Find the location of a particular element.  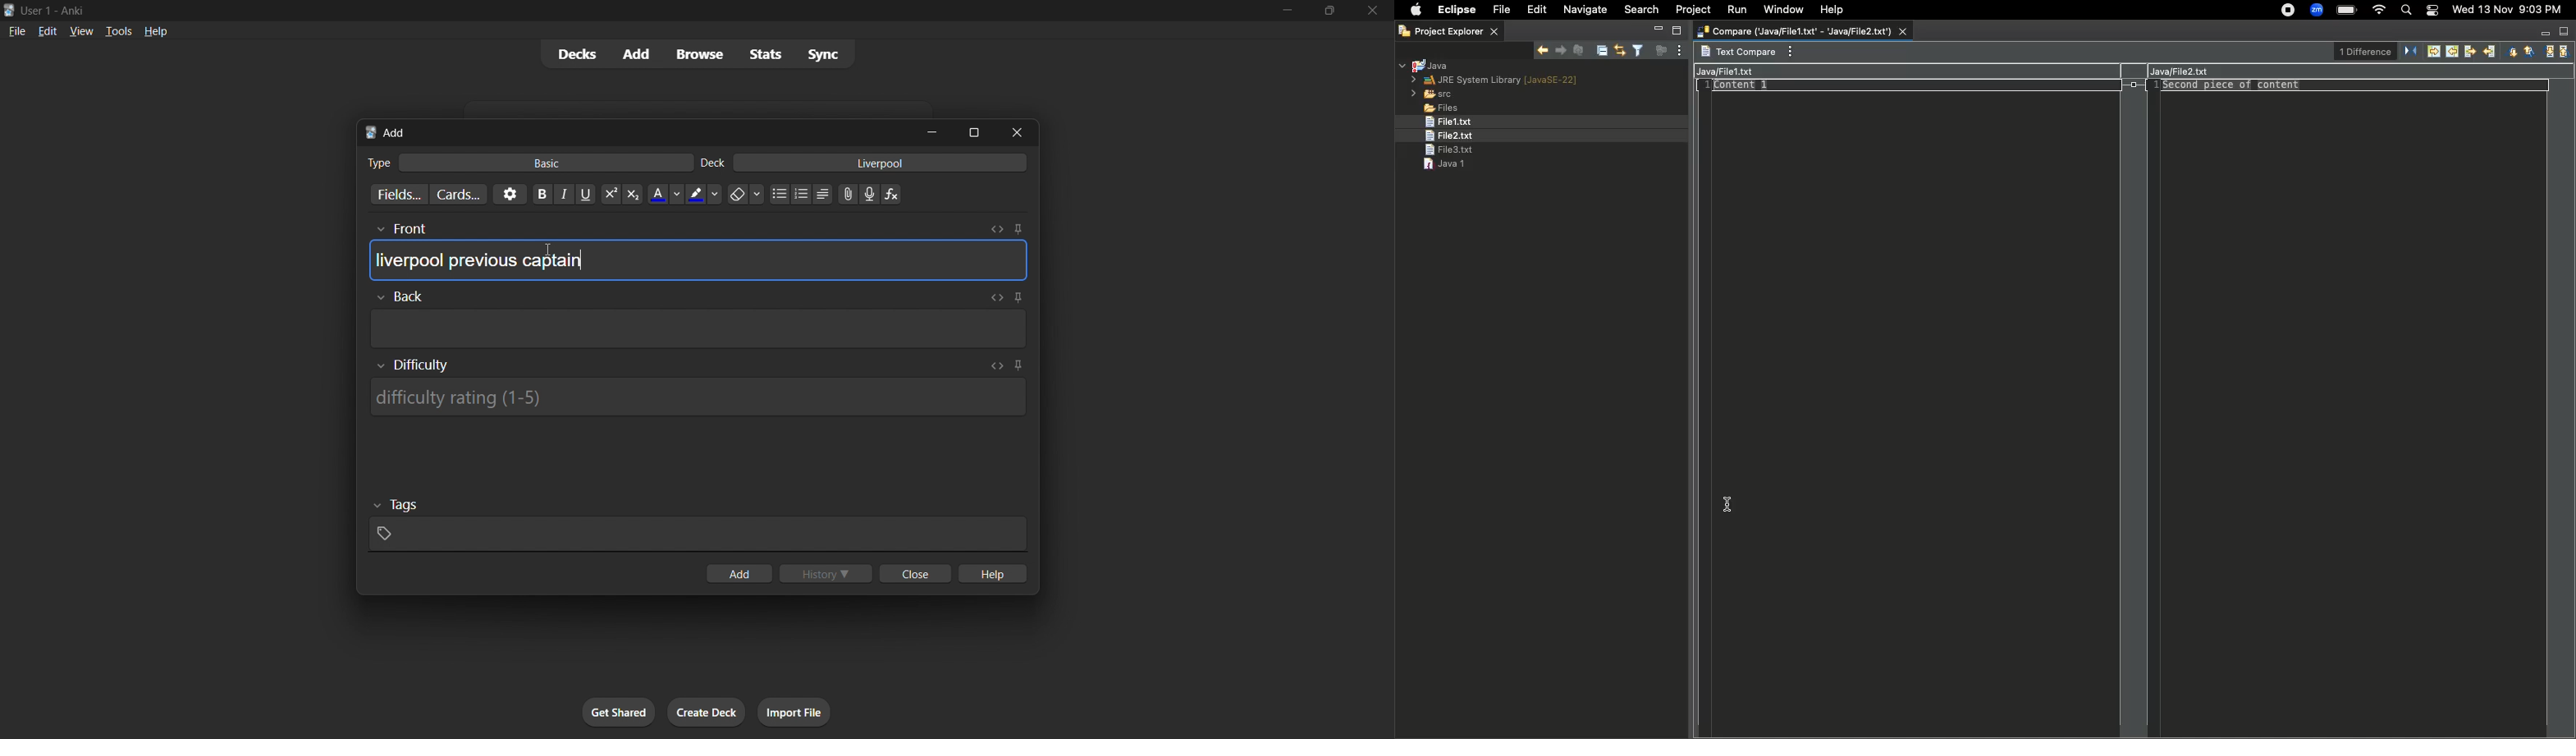

Show previous match is located at coordinates (1563, 50).